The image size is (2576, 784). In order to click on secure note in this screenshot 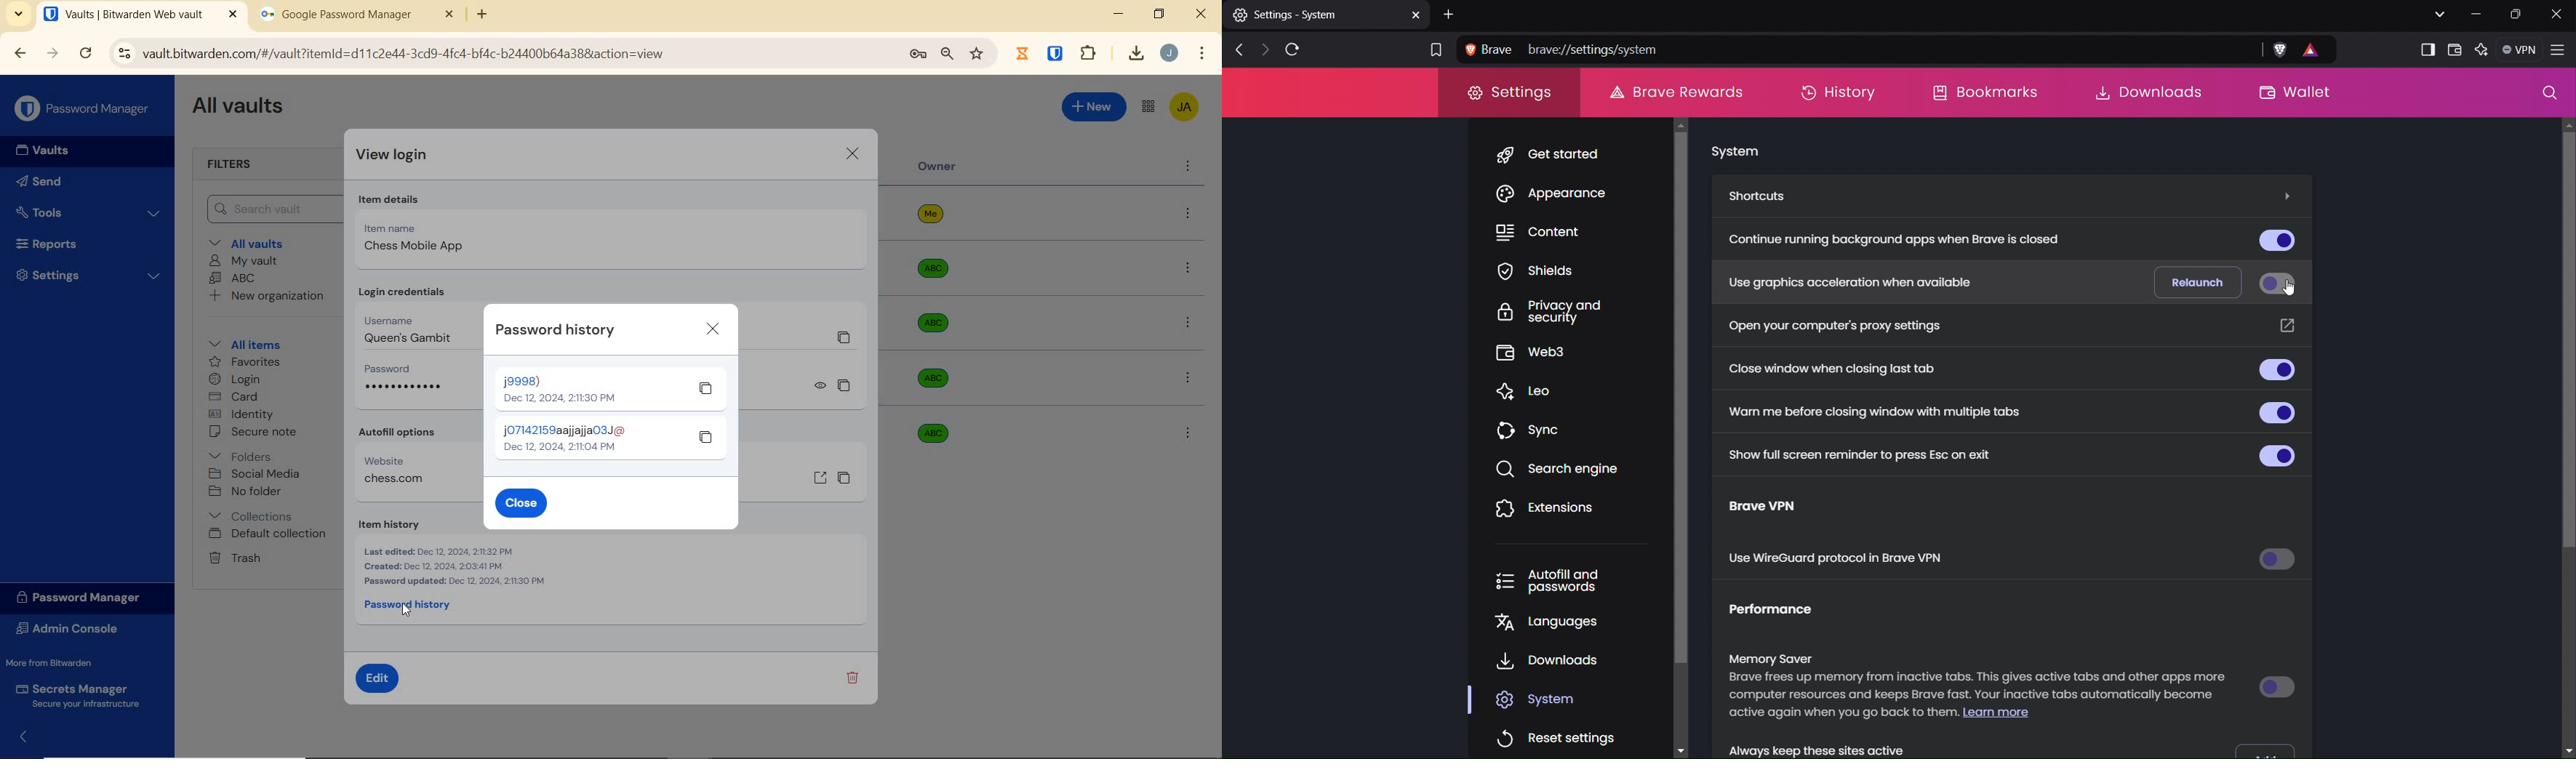, I will do `click(255, 434)`.